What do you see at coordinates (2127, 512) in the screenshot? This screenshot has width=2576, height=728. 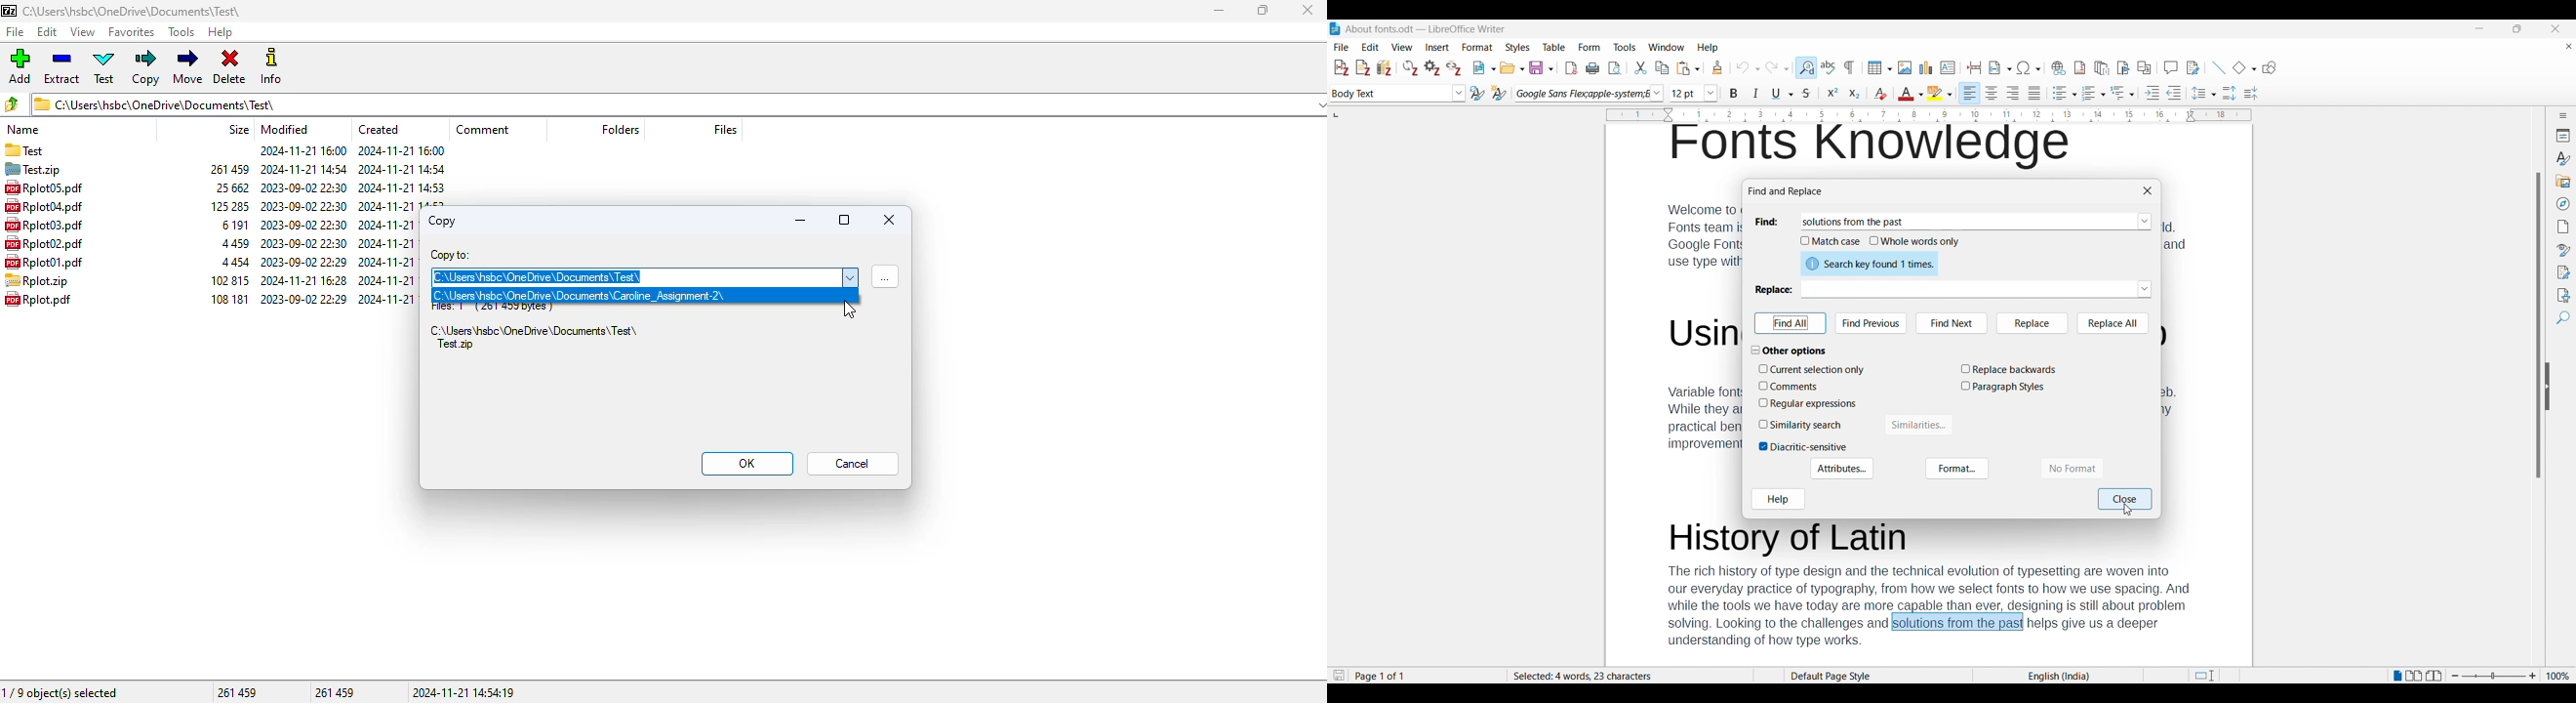 I see `cursor` at bounding box center [2127, 512].